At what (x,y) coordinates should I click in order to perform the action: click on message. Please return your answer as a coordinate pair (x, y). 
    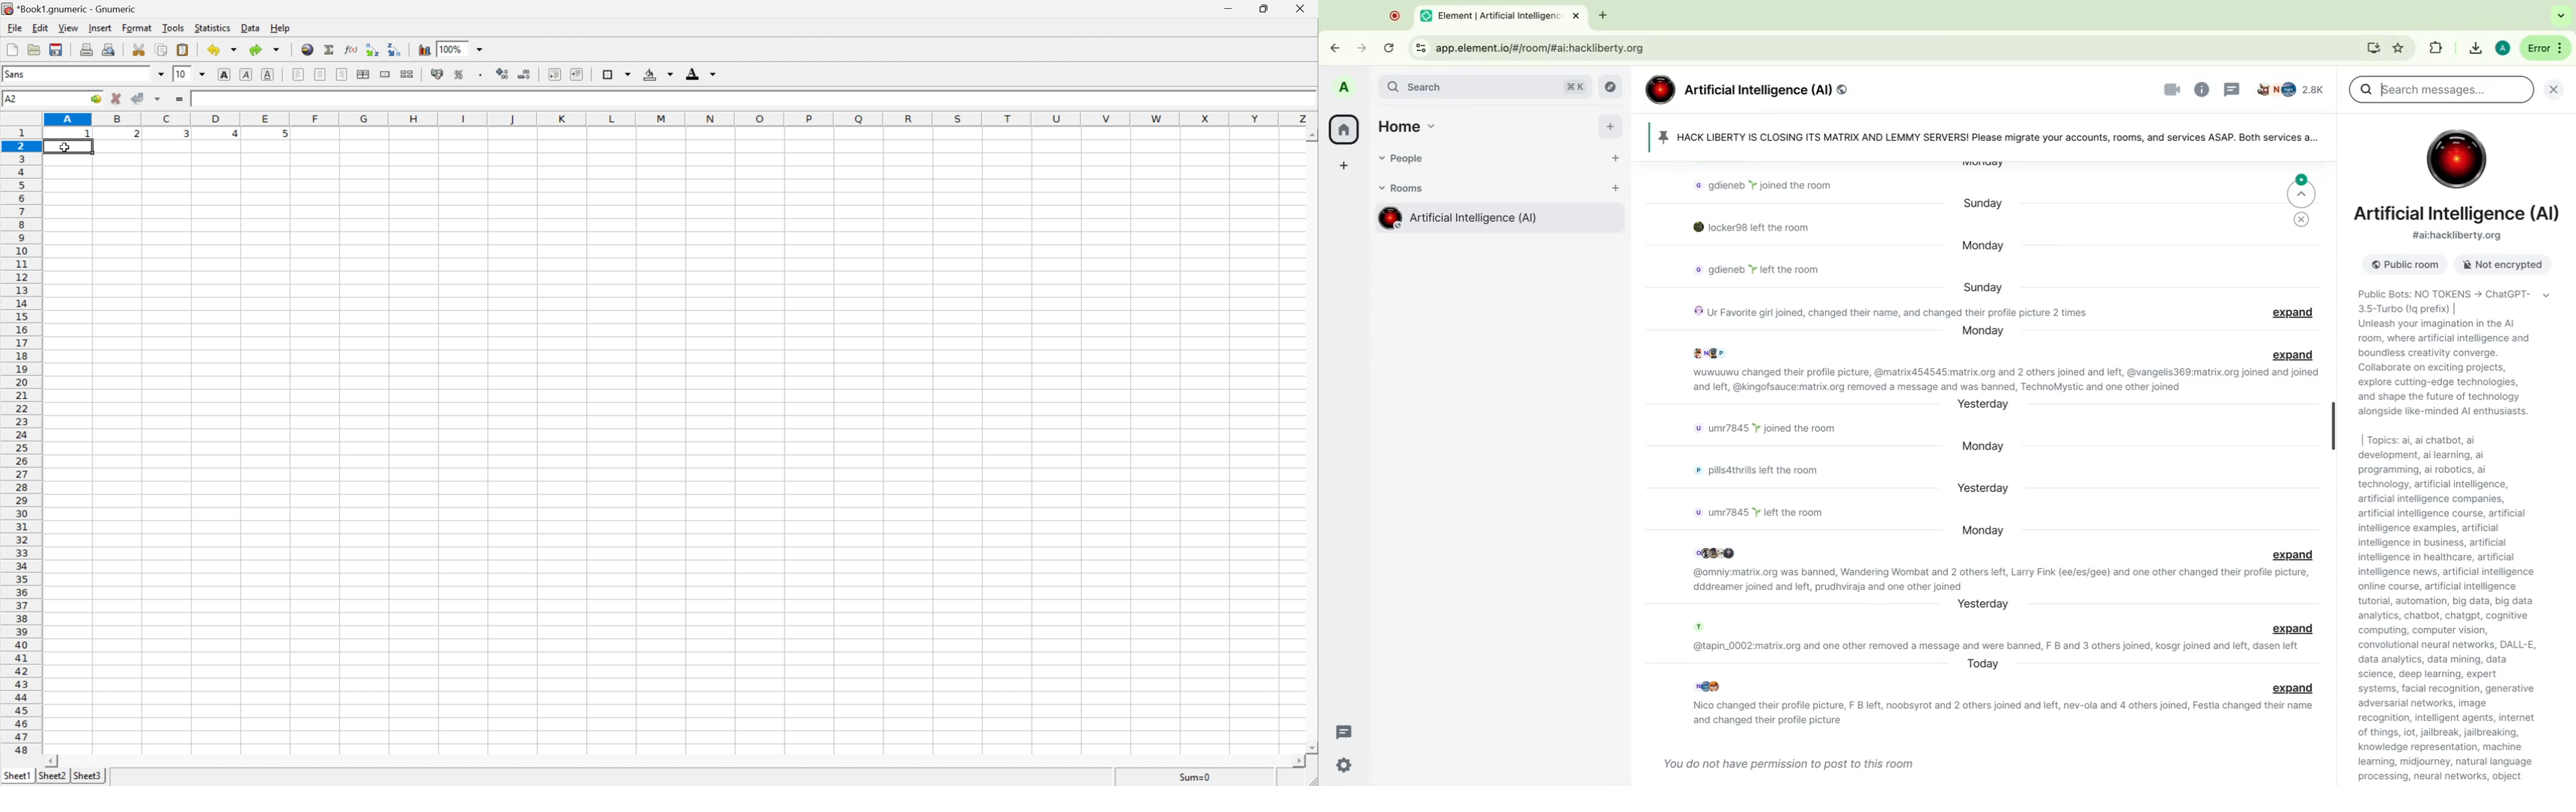
    Looking at the image, I should click on (1751, 275).